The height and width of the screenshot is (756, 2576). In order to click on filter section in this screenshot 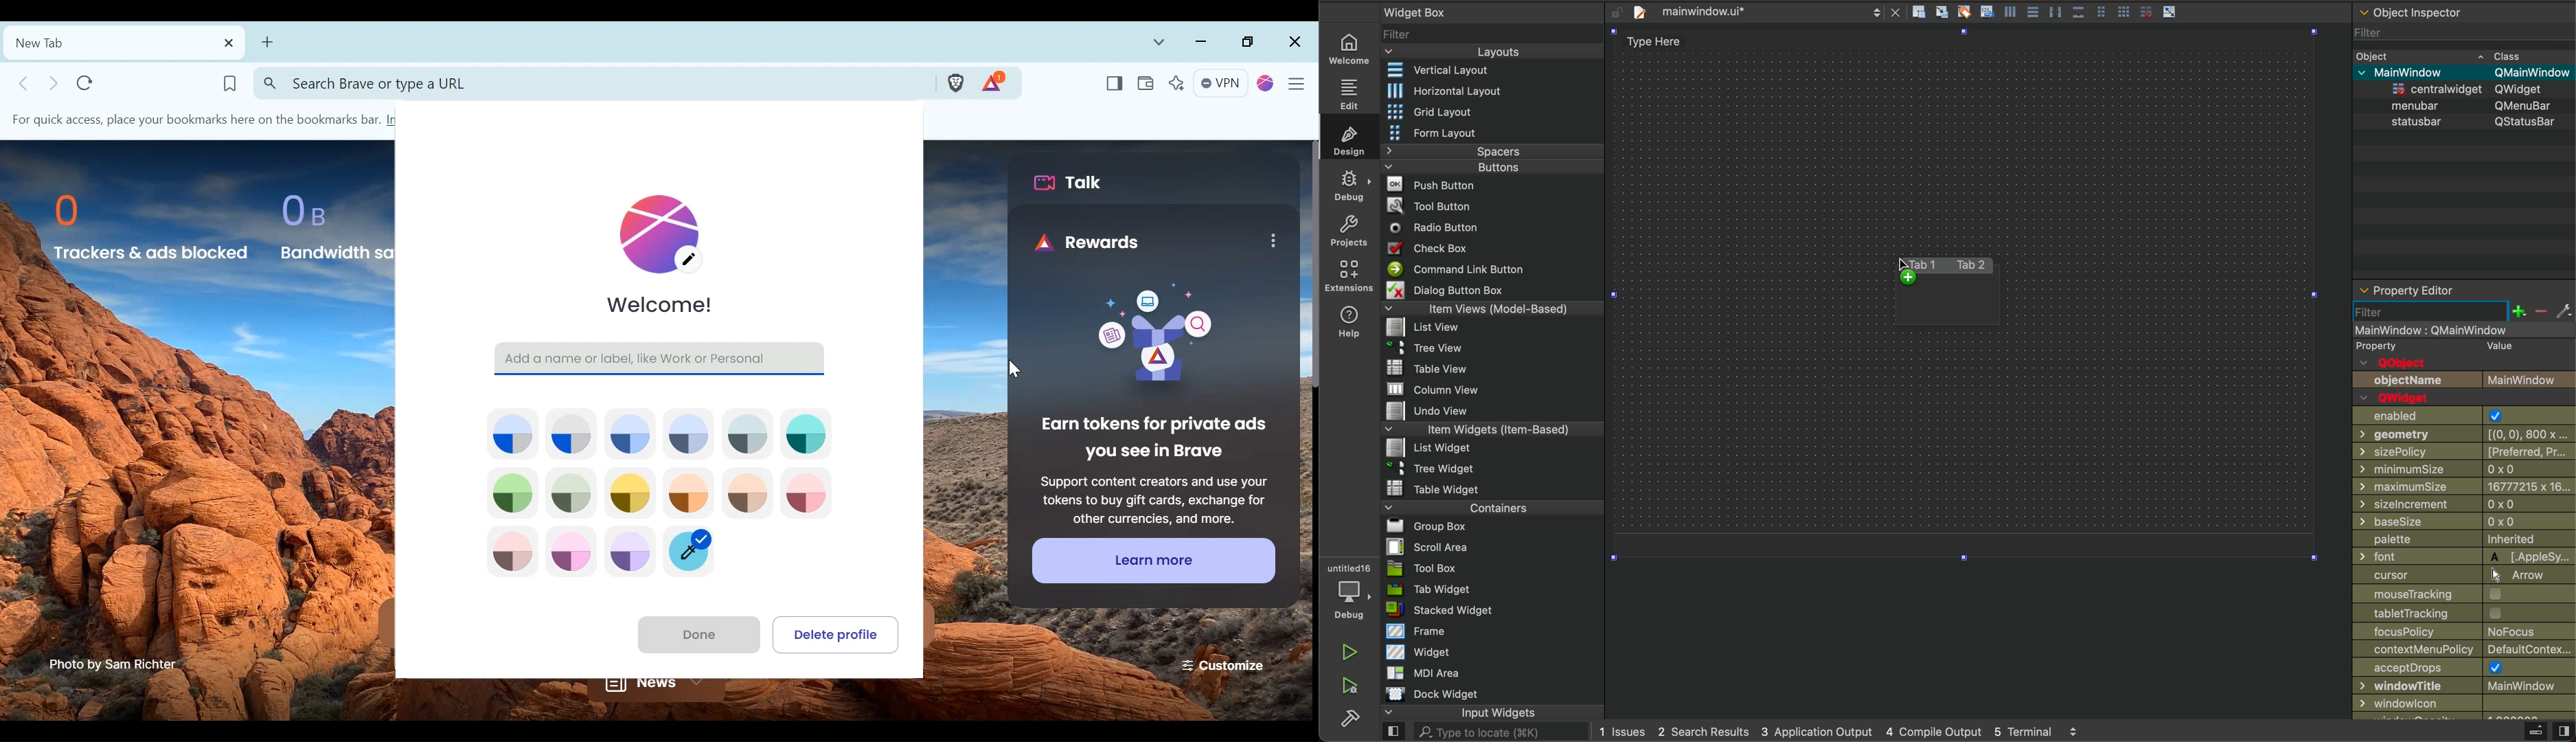, I will do `click(2465, 311)`.